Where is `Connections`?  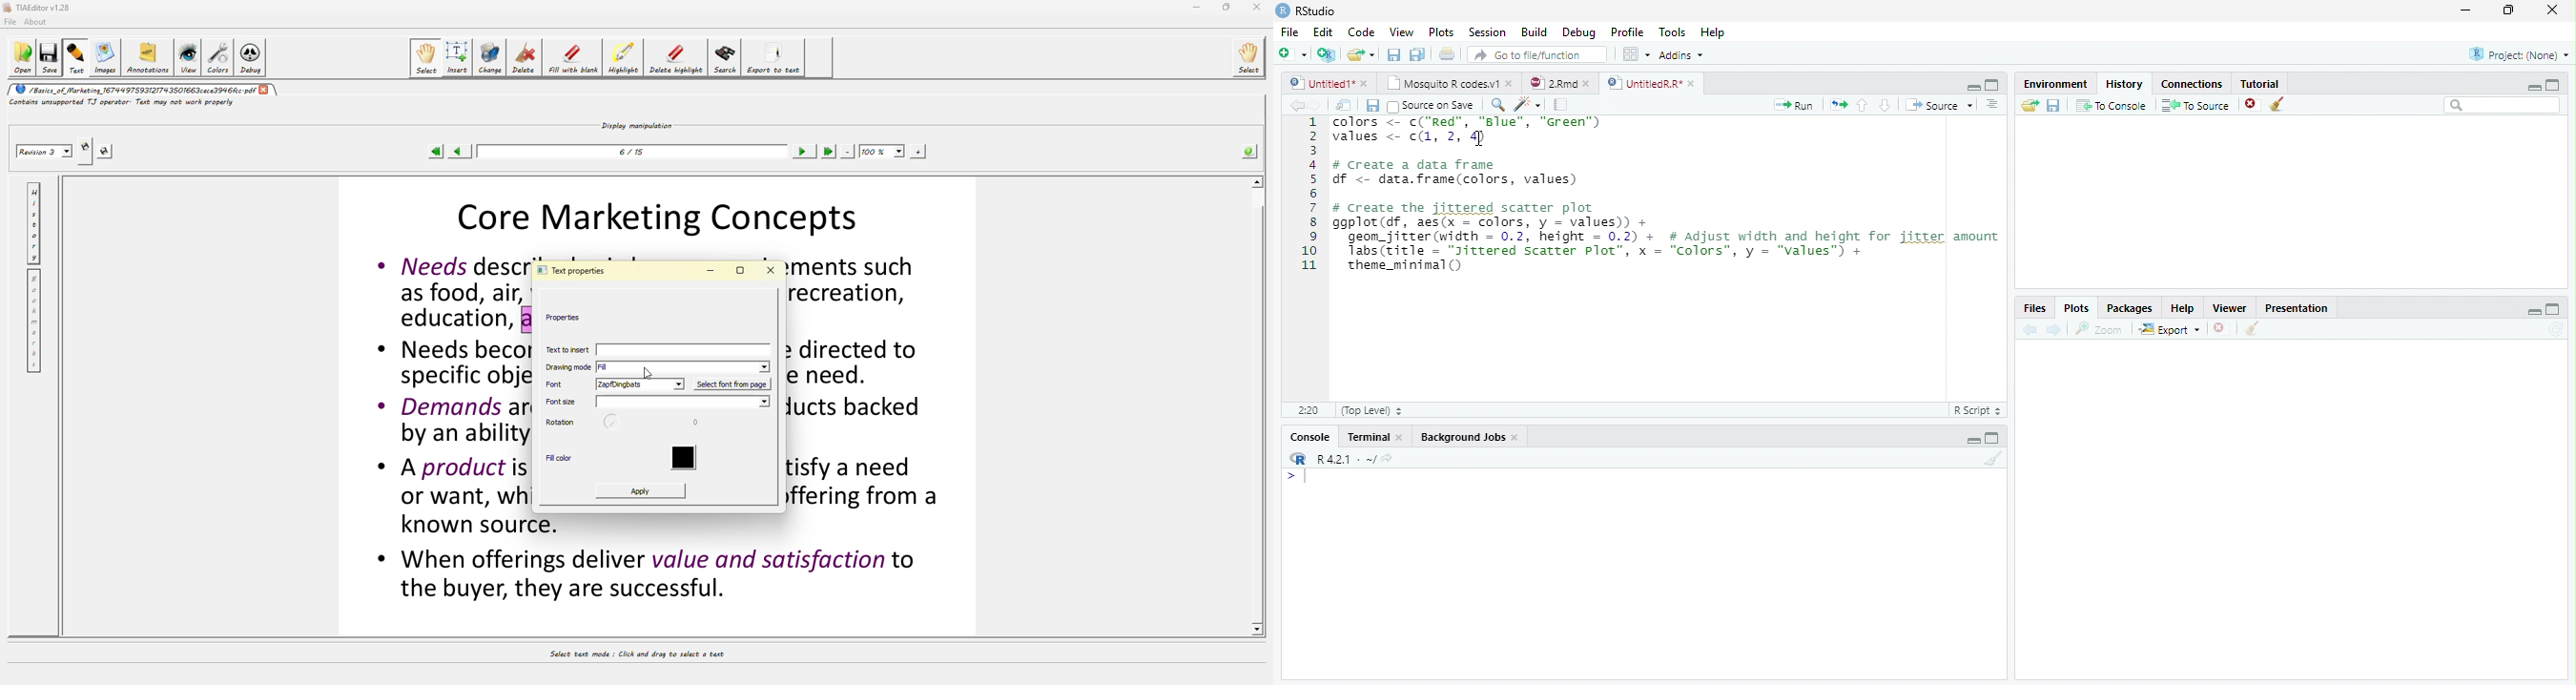
Connections is located at coordinates (2192, 84).